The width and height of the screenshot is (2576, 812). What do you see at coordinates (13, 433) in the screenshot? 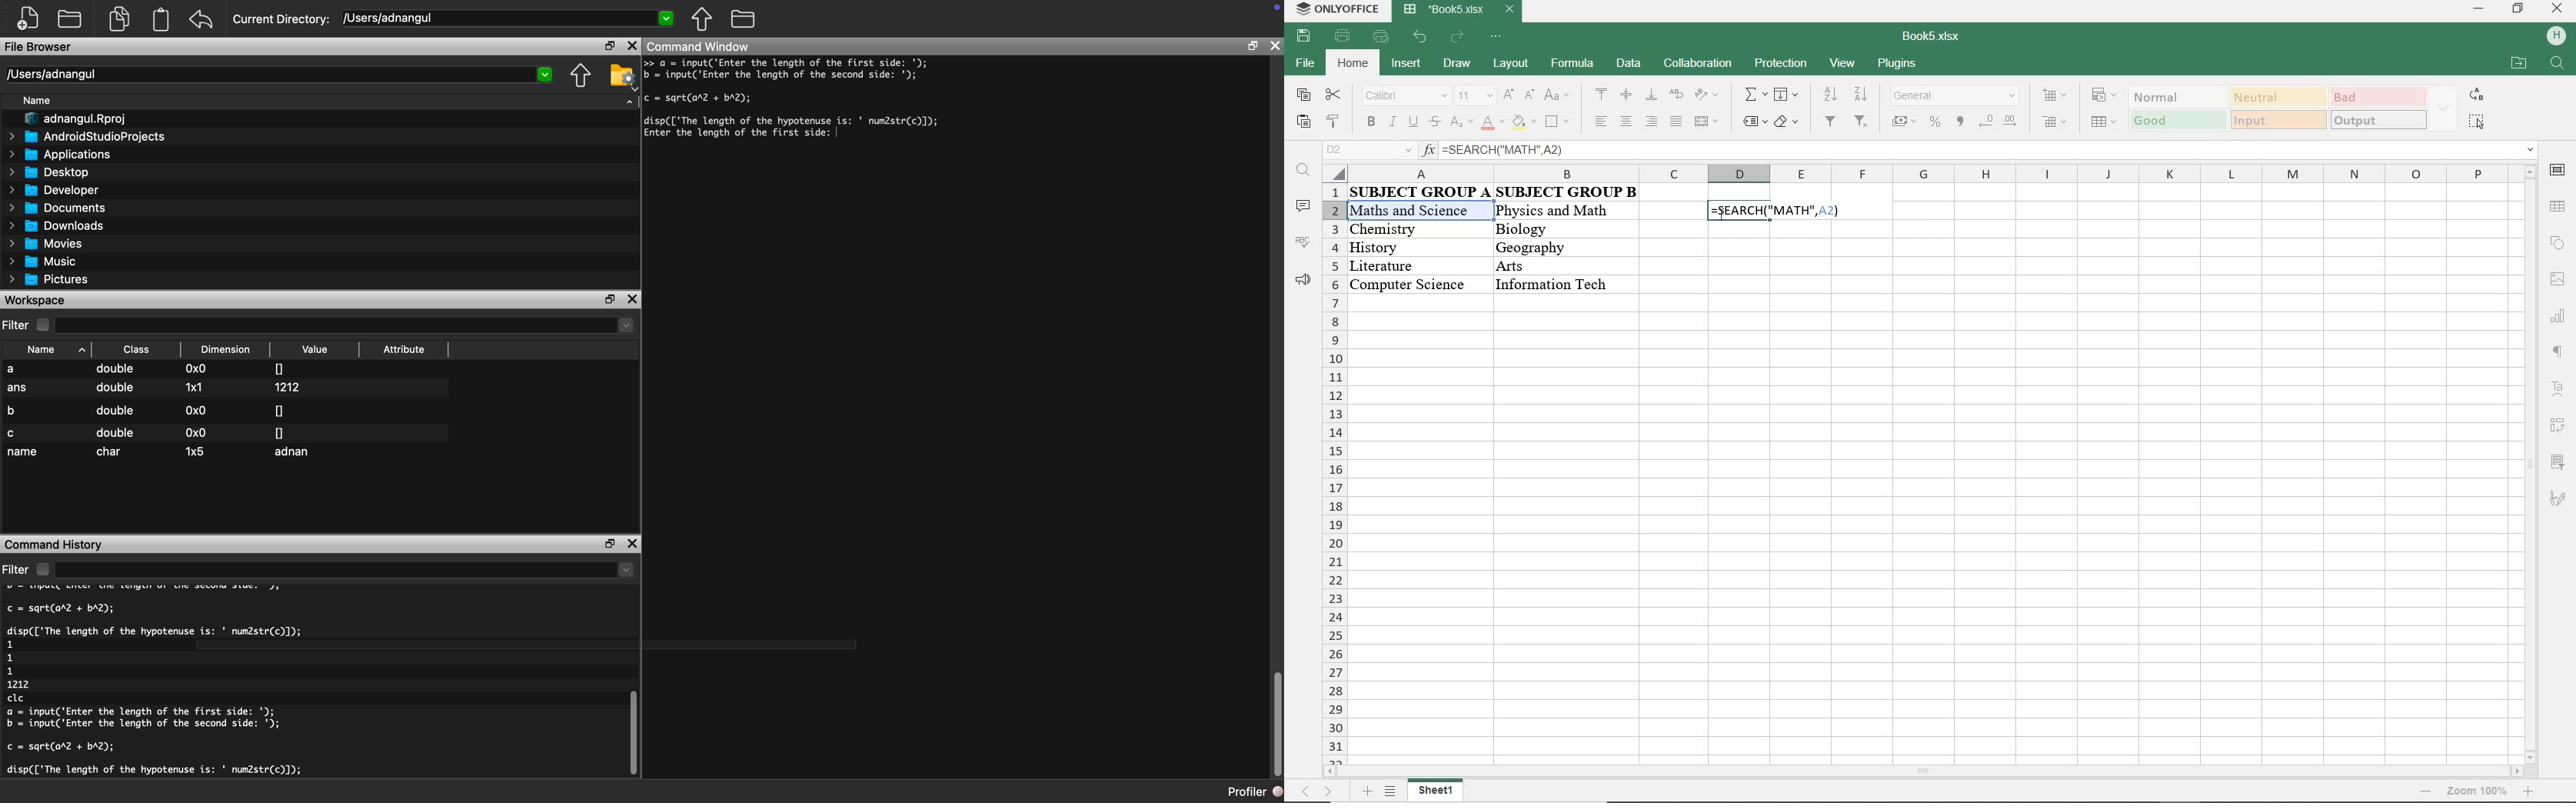
I see `c` at bounding box center [13, 433].